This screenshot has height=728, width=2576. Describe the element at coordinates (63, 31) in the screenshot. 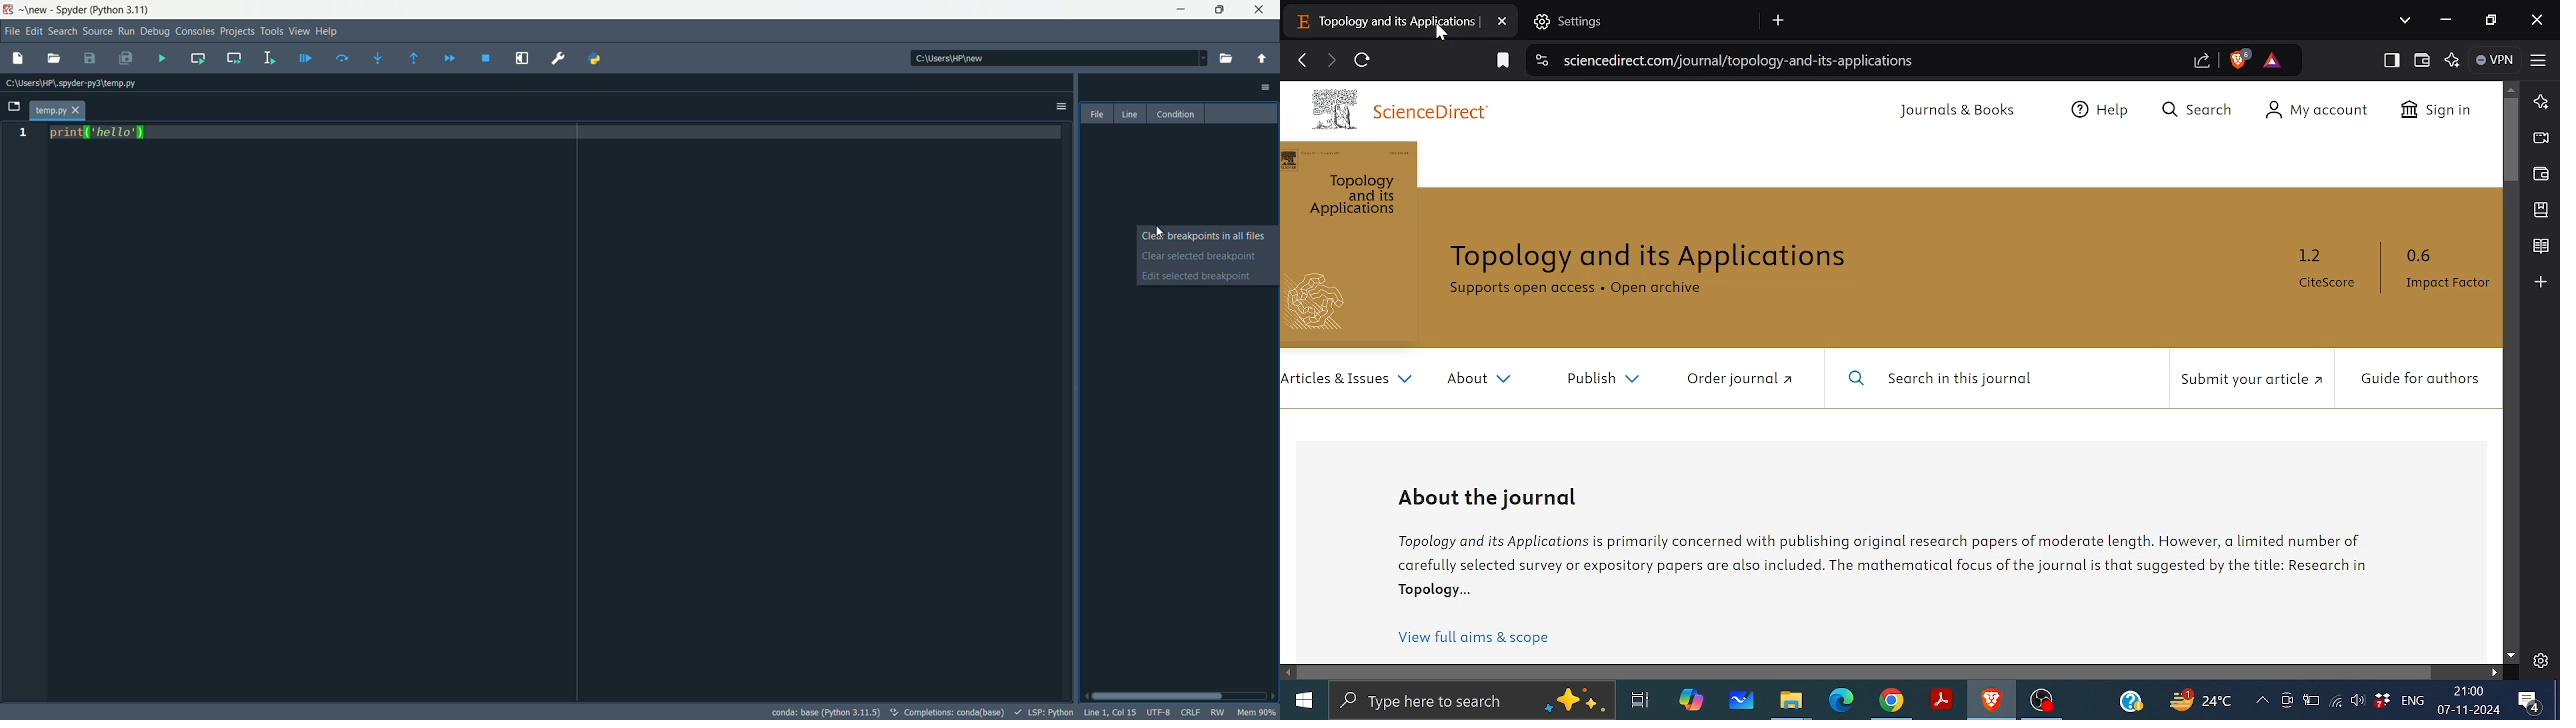

I see `search menu` at that location.